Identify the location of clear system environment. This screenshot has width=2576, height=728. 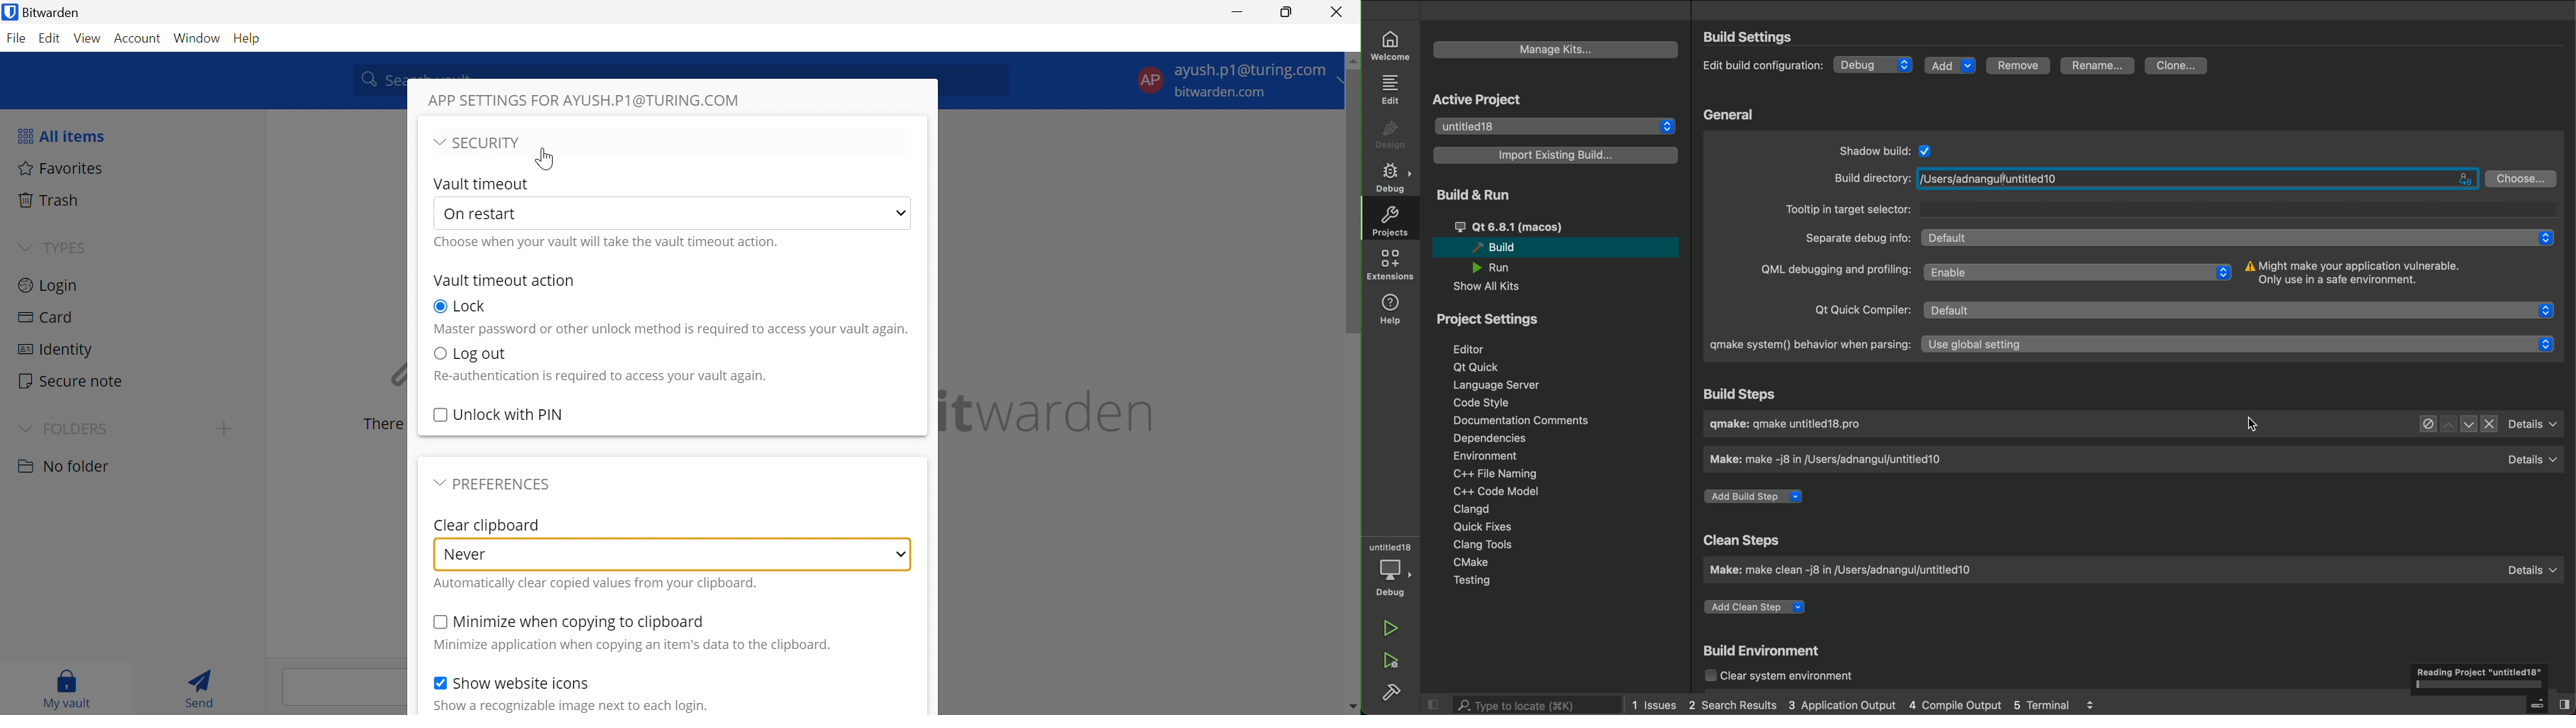
(1791, 677).